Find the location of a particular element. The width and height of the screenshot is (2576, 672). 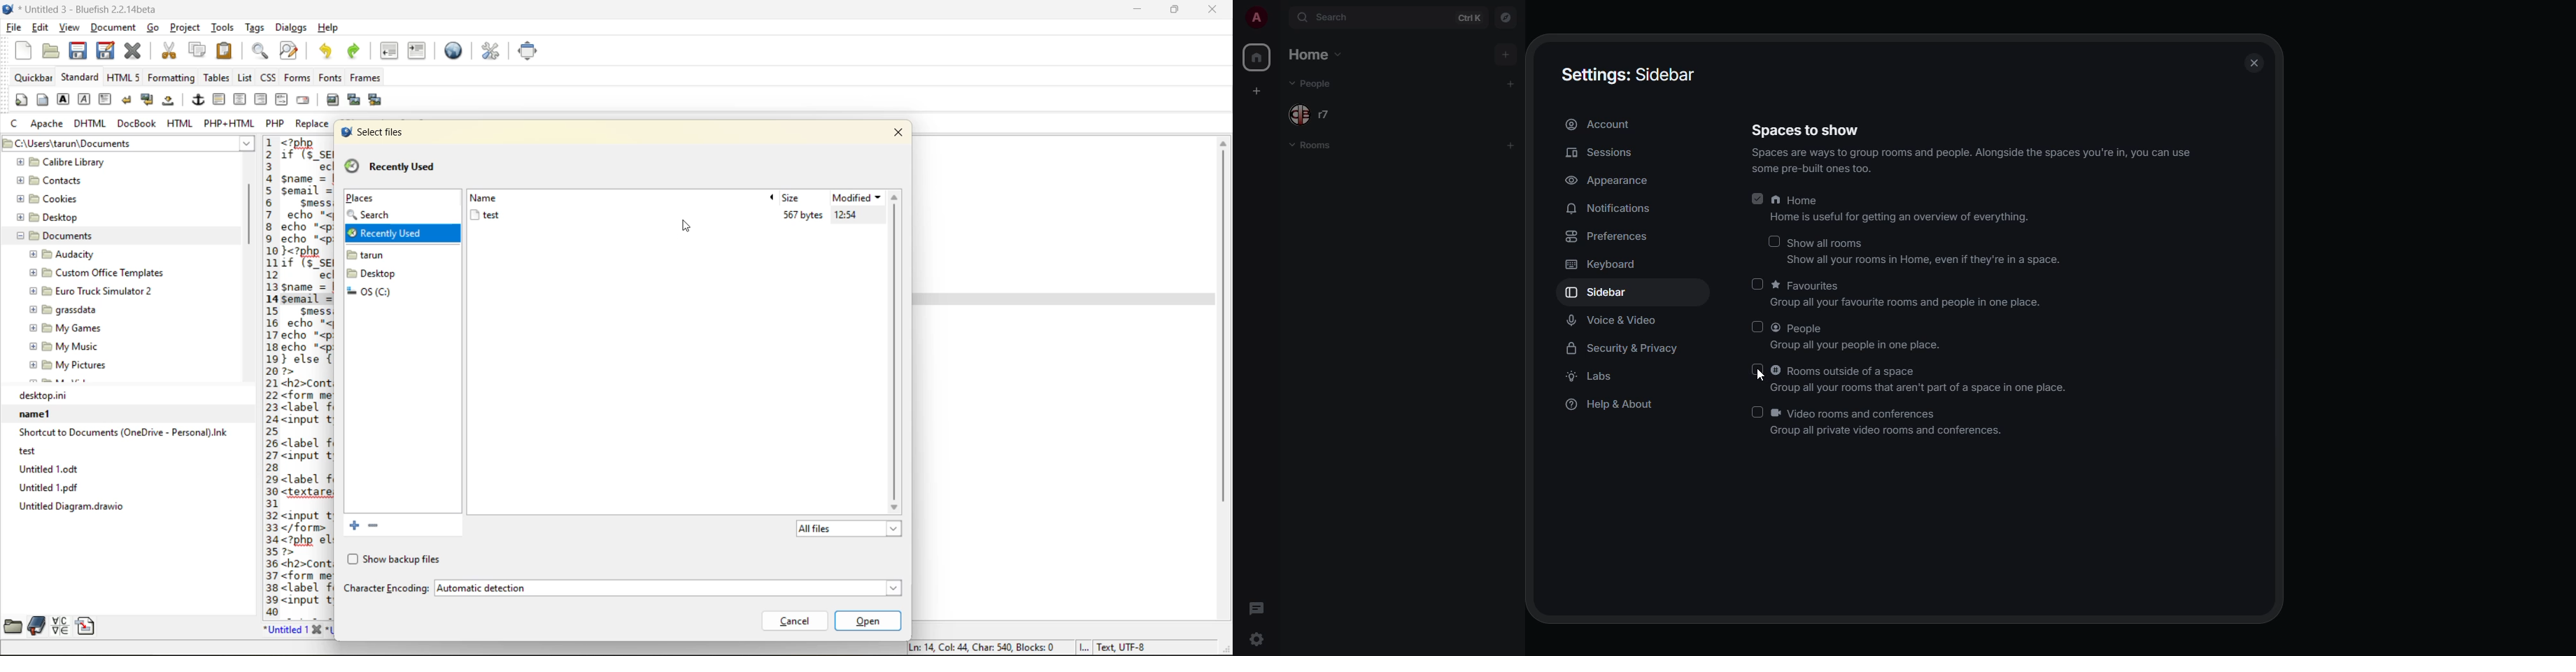

find bar is located at coordinates (261, 52).